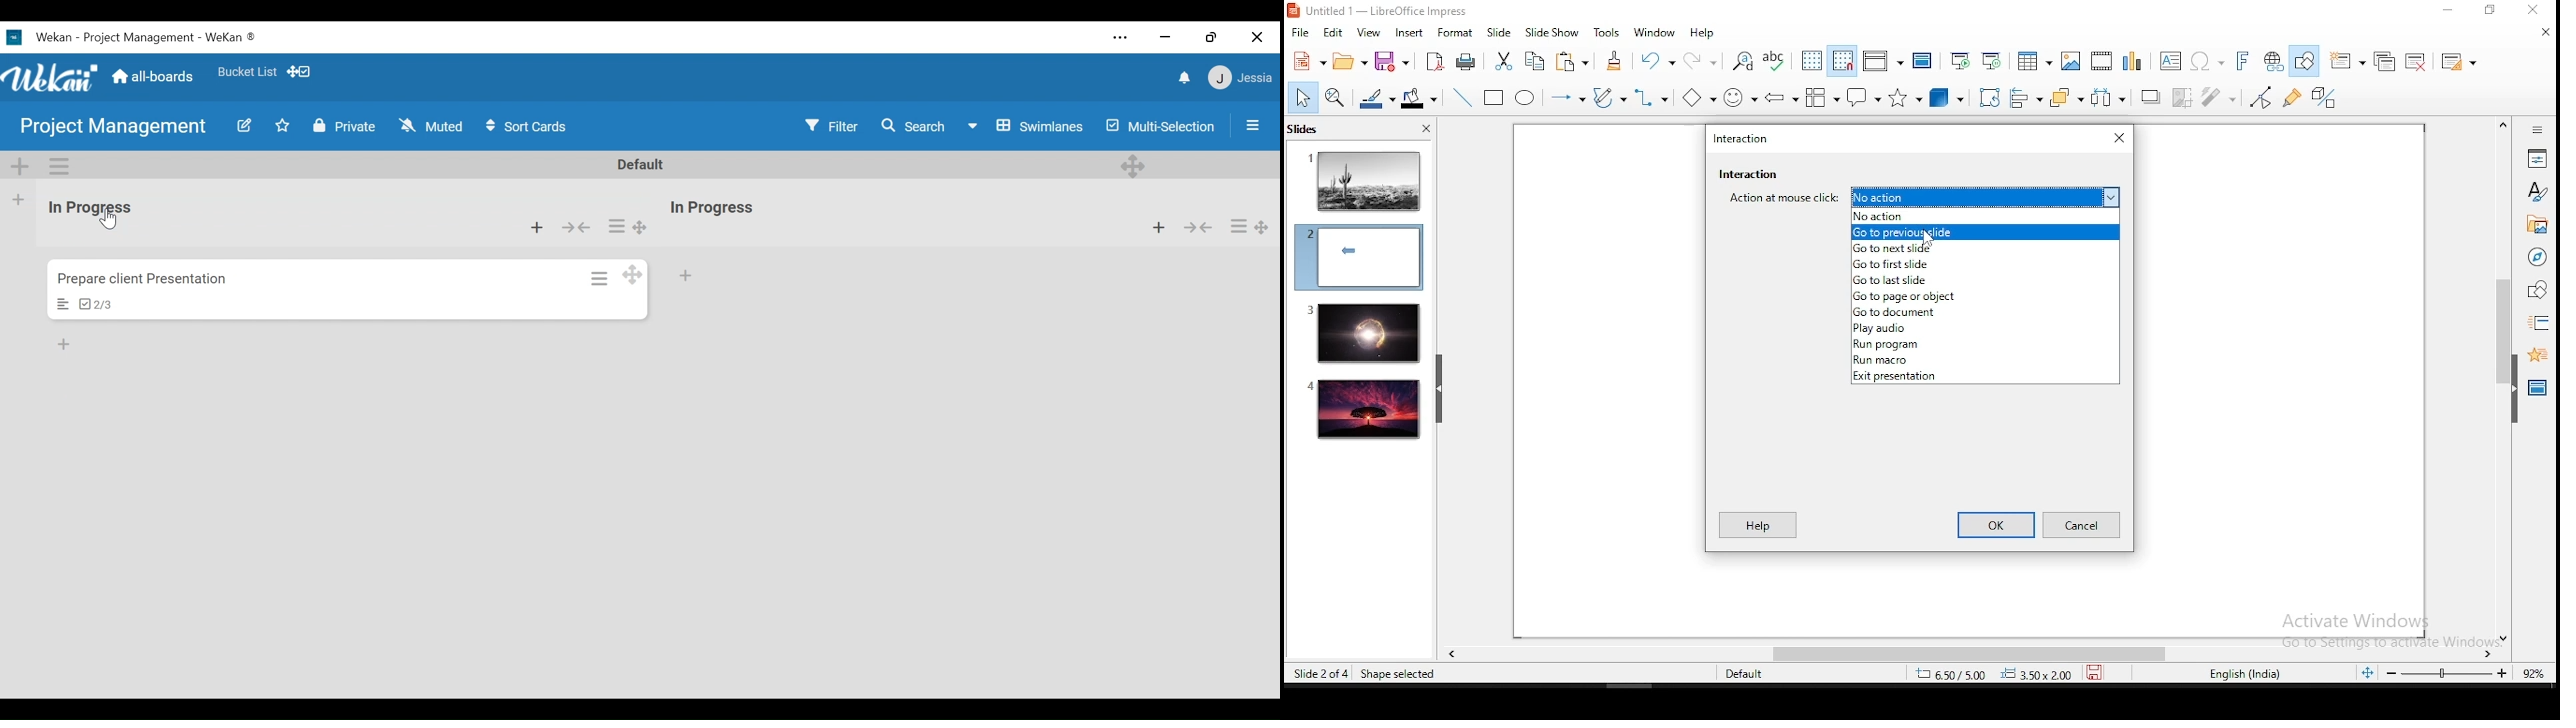  What do you see at coordinates (1947, 99) in the screenshot?
I see `3D objects` at bounding box center [1947, 99].